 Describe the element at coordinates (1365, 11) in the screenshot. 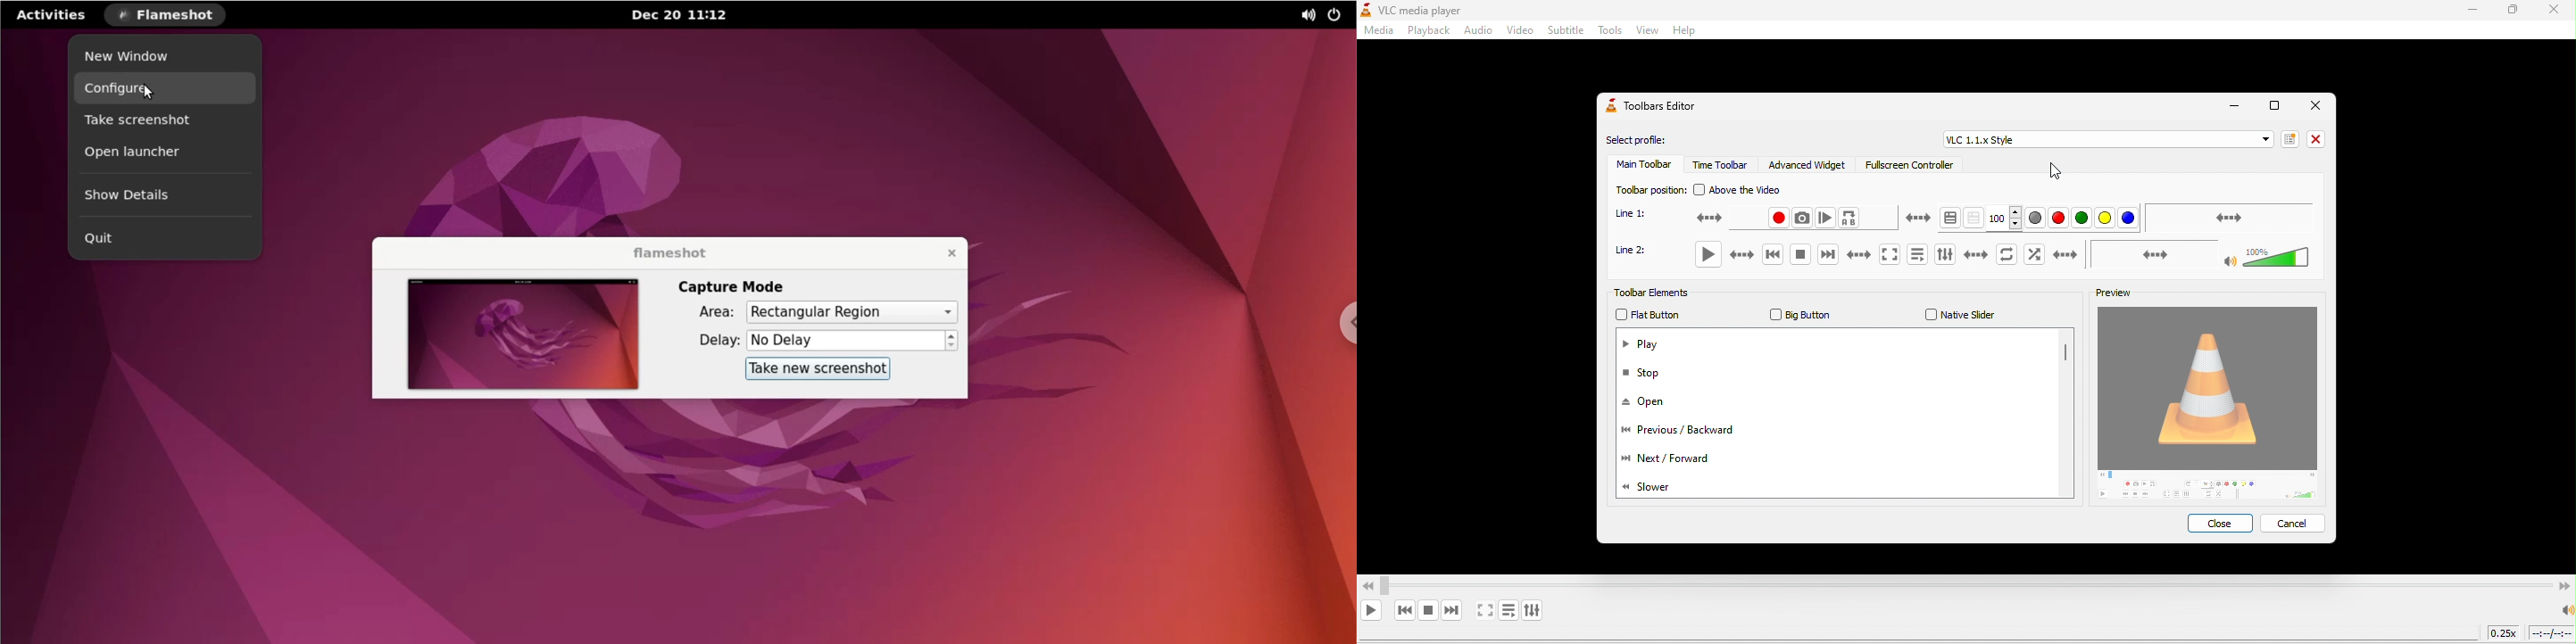

I see `logo` at that location.